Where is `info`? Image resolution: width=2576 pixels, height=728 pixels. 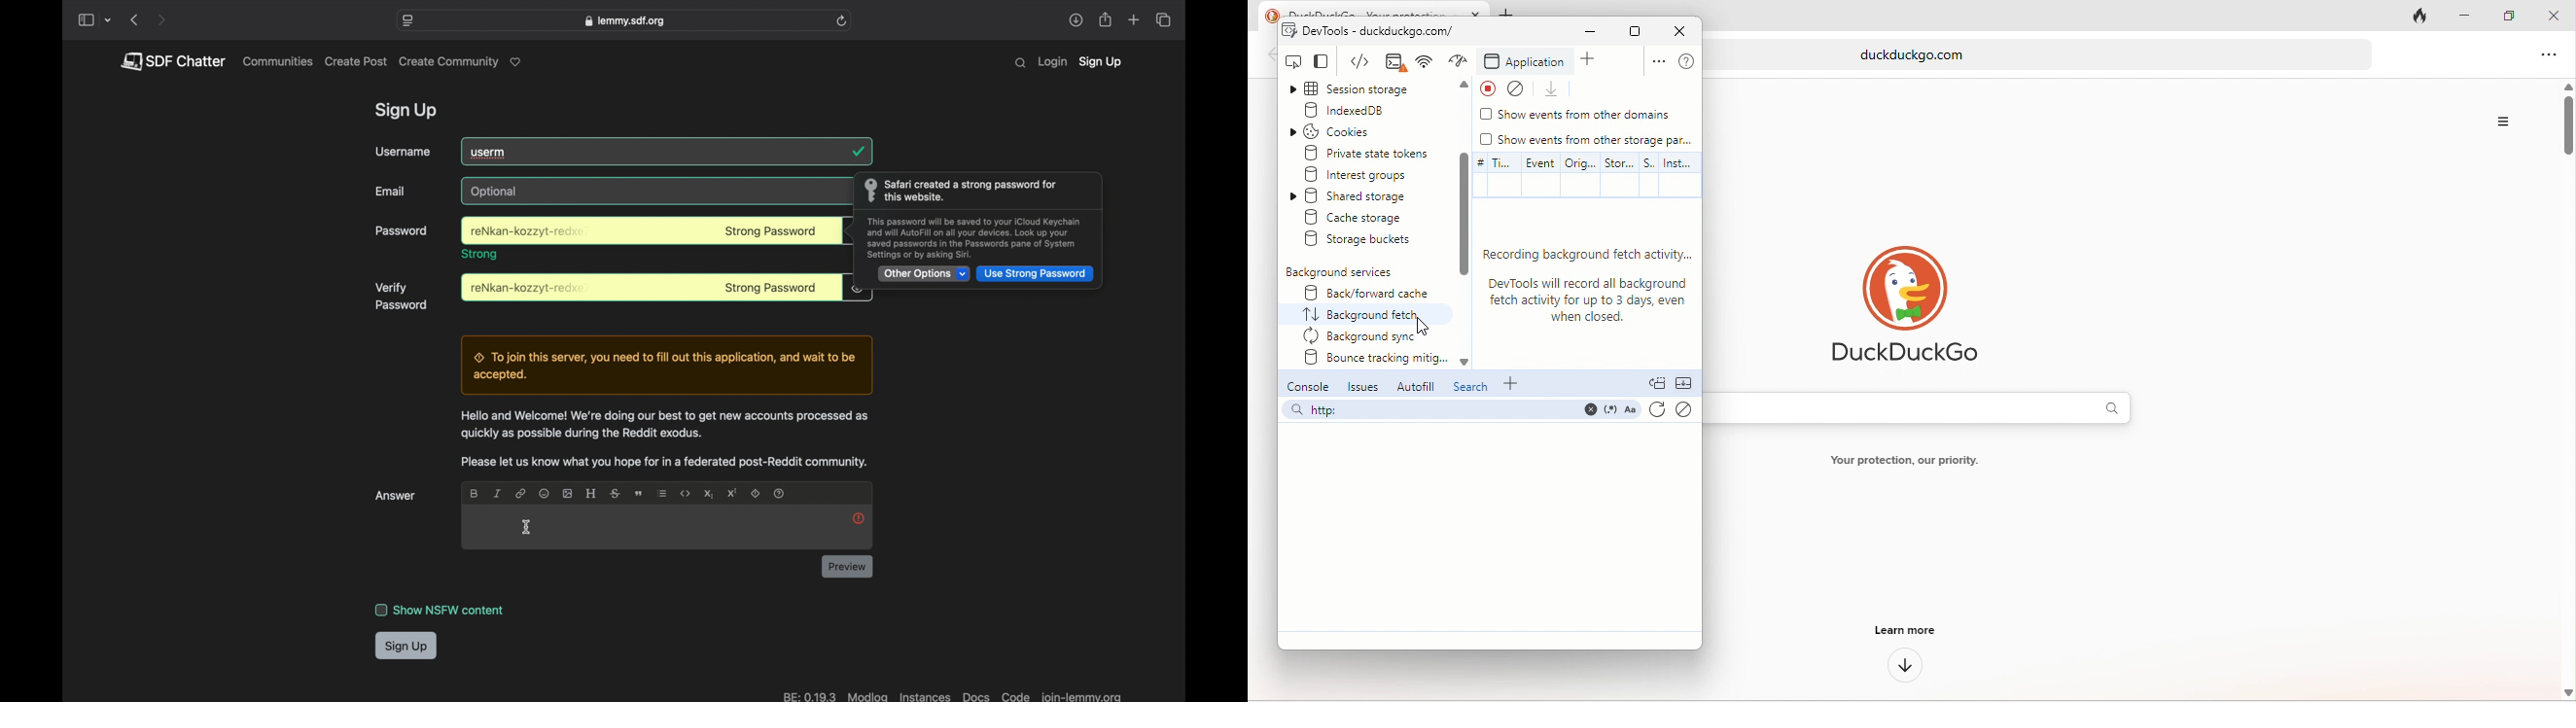 info is located at coordinates (973, 238).